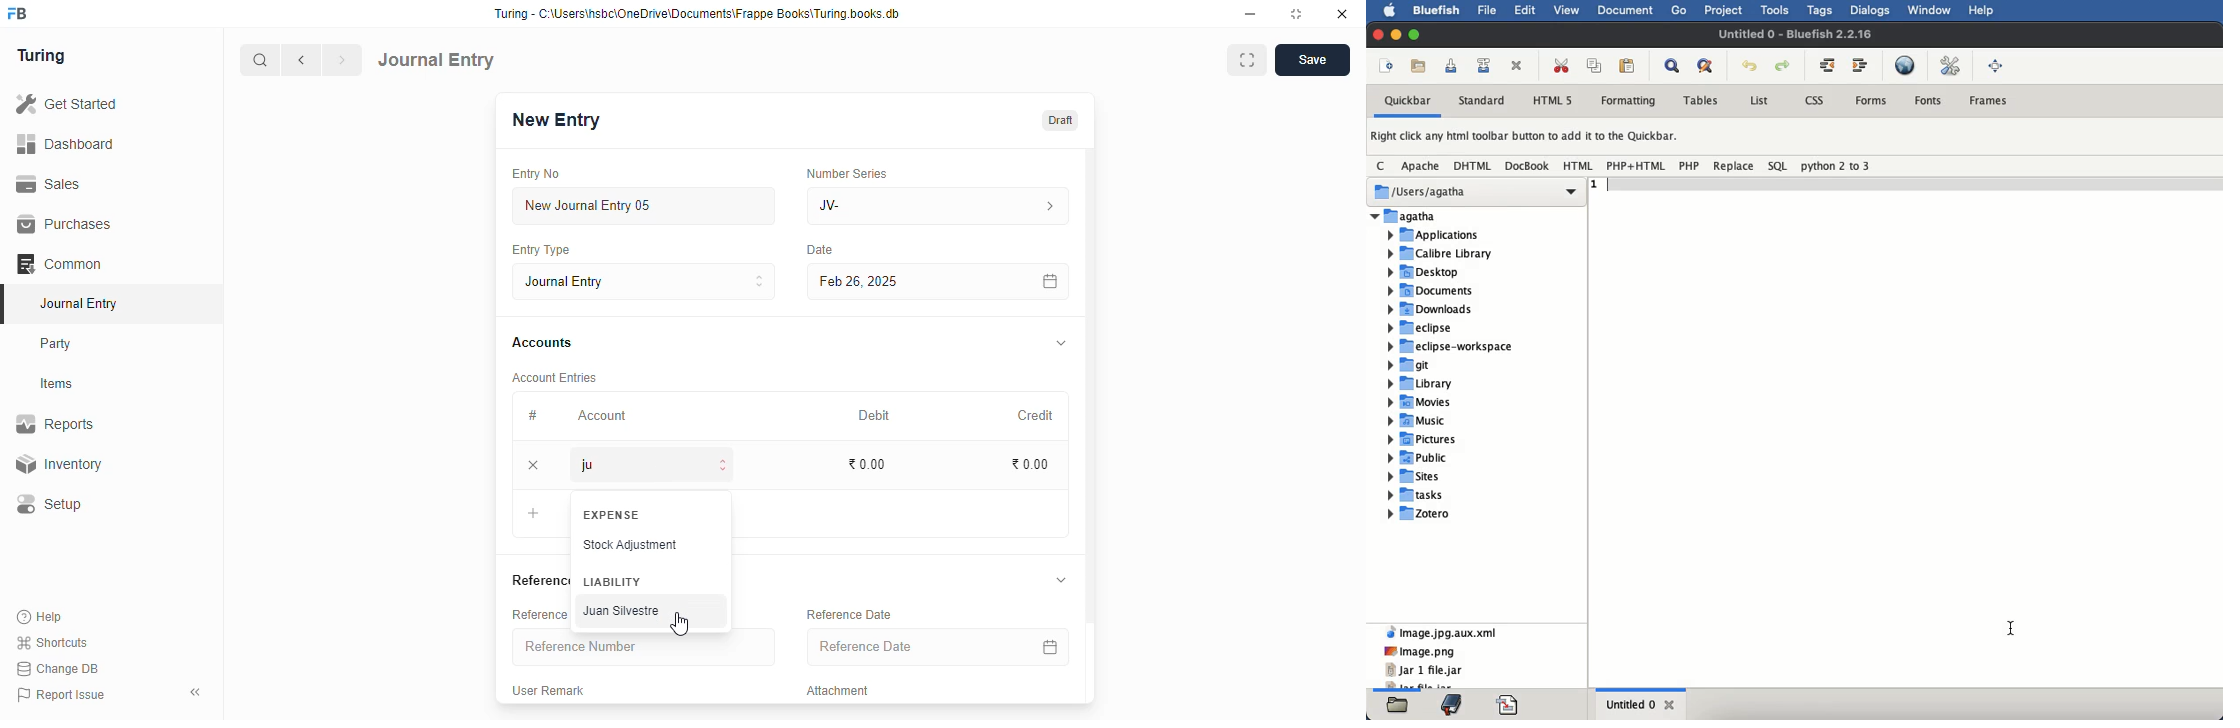 The width and height of the screenshot is (2240, 728). I want to click on bluefish, so click(1438, 12).